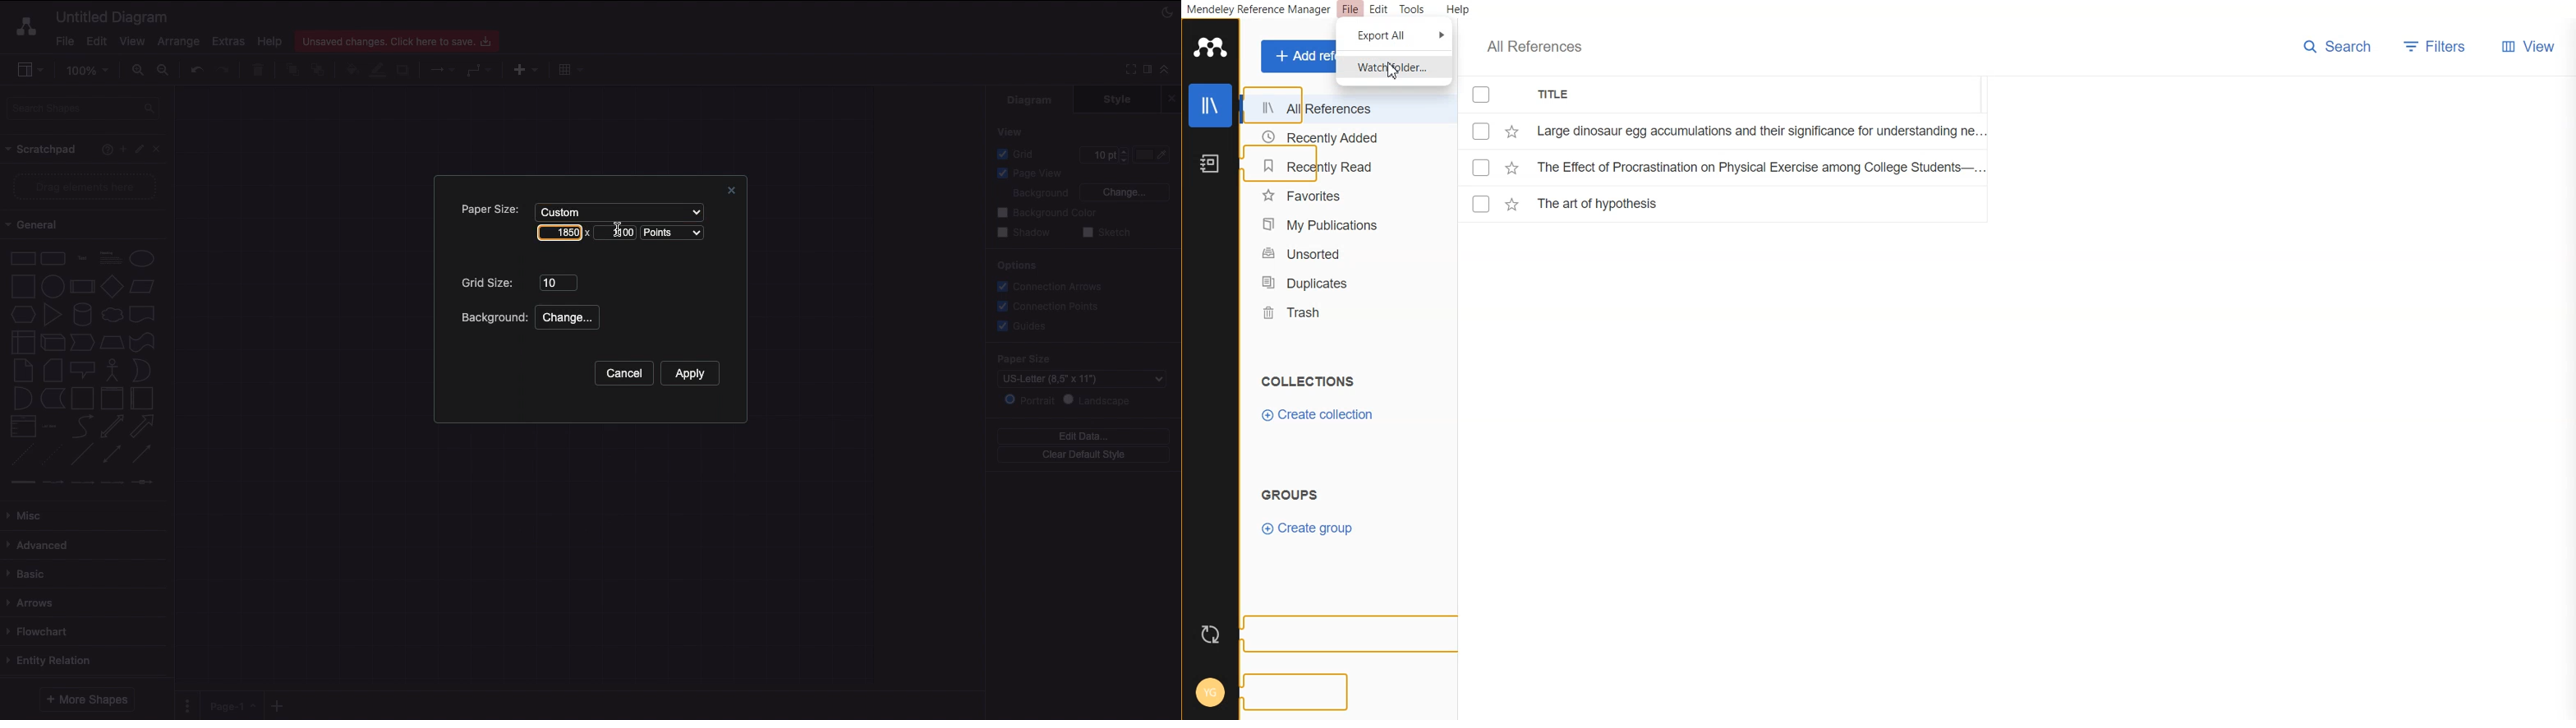 The image size is (2576, 728). I want to click on Data storage, so click(53, 399).